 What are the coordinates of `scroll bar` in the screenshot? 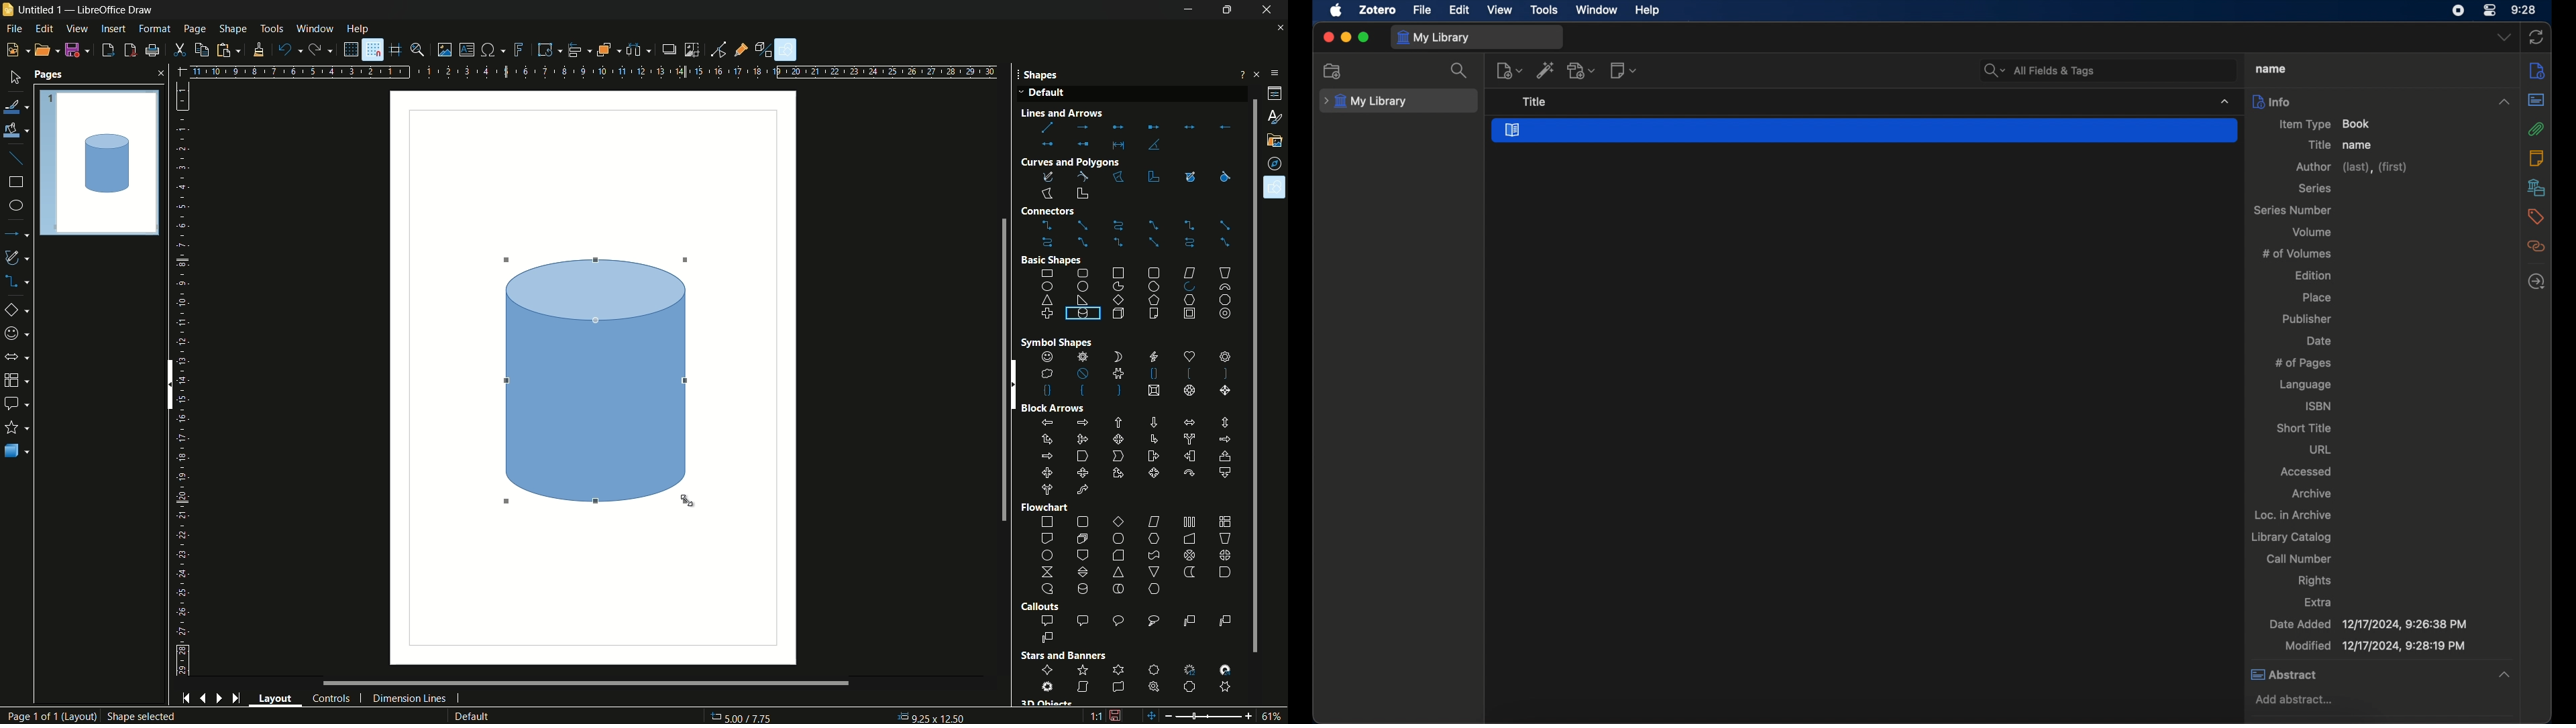 It's located at (168, 384).